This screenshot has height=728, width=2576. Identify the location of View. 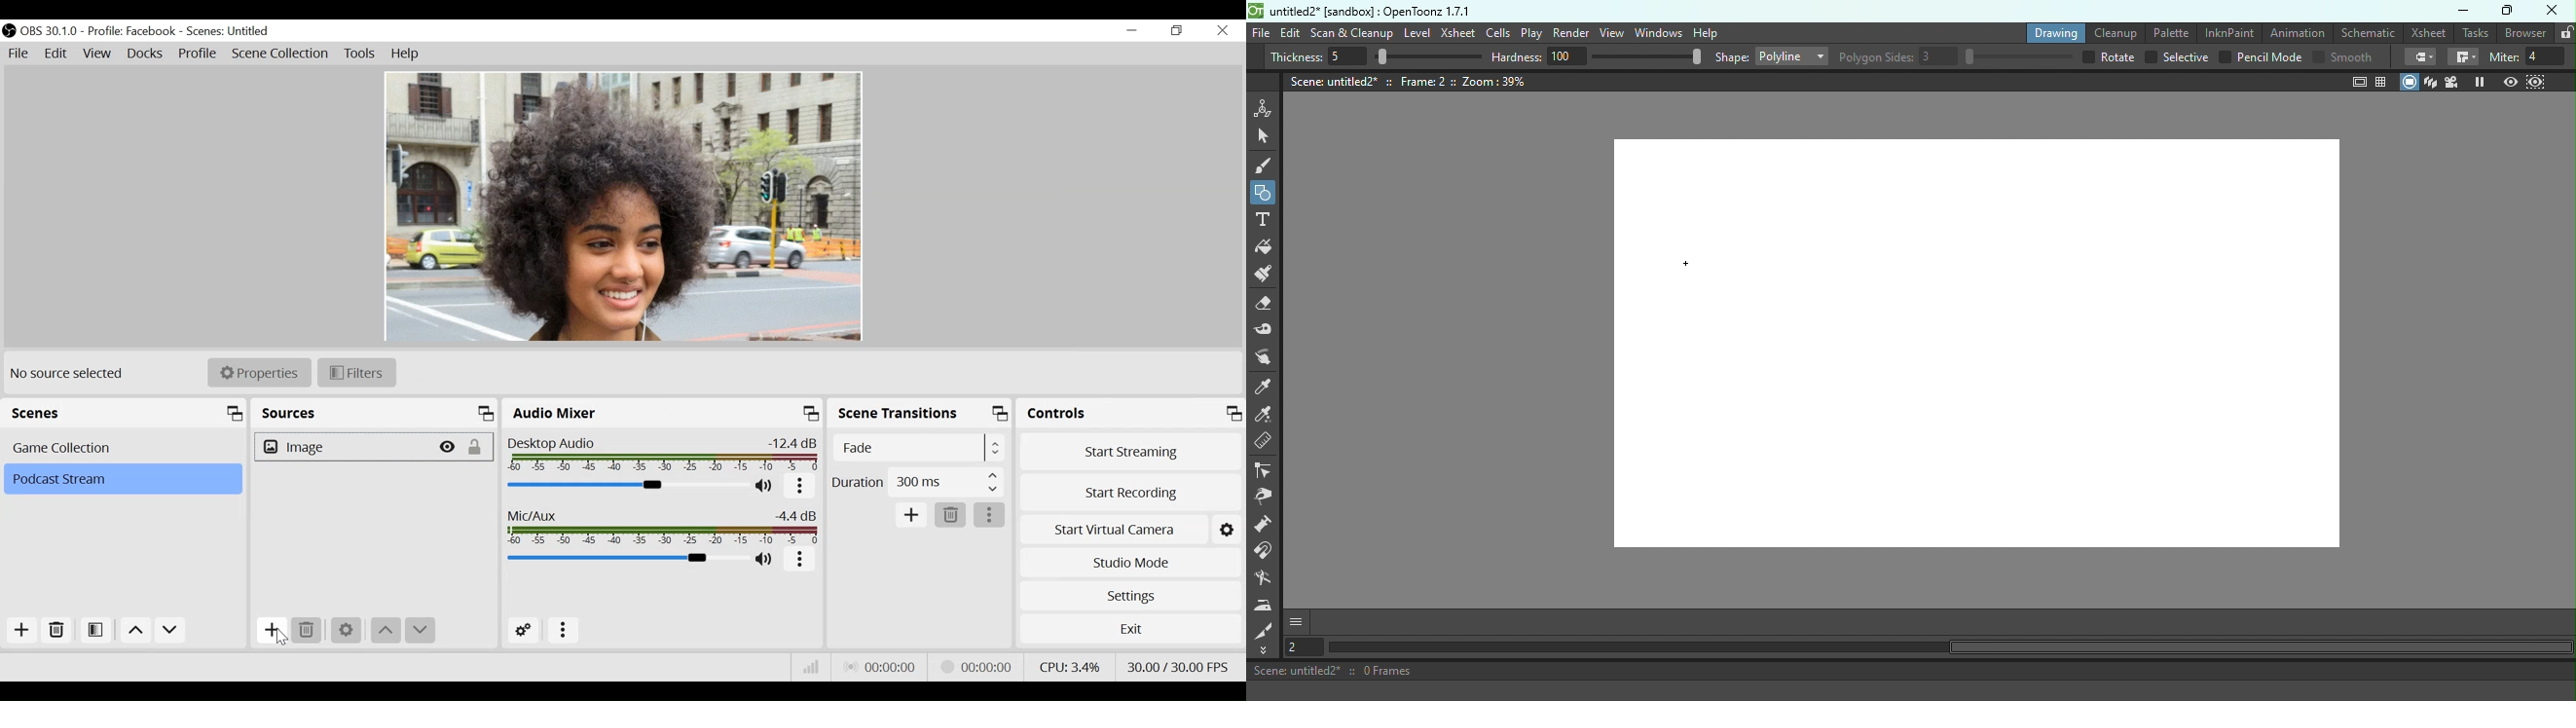
(99, 55).